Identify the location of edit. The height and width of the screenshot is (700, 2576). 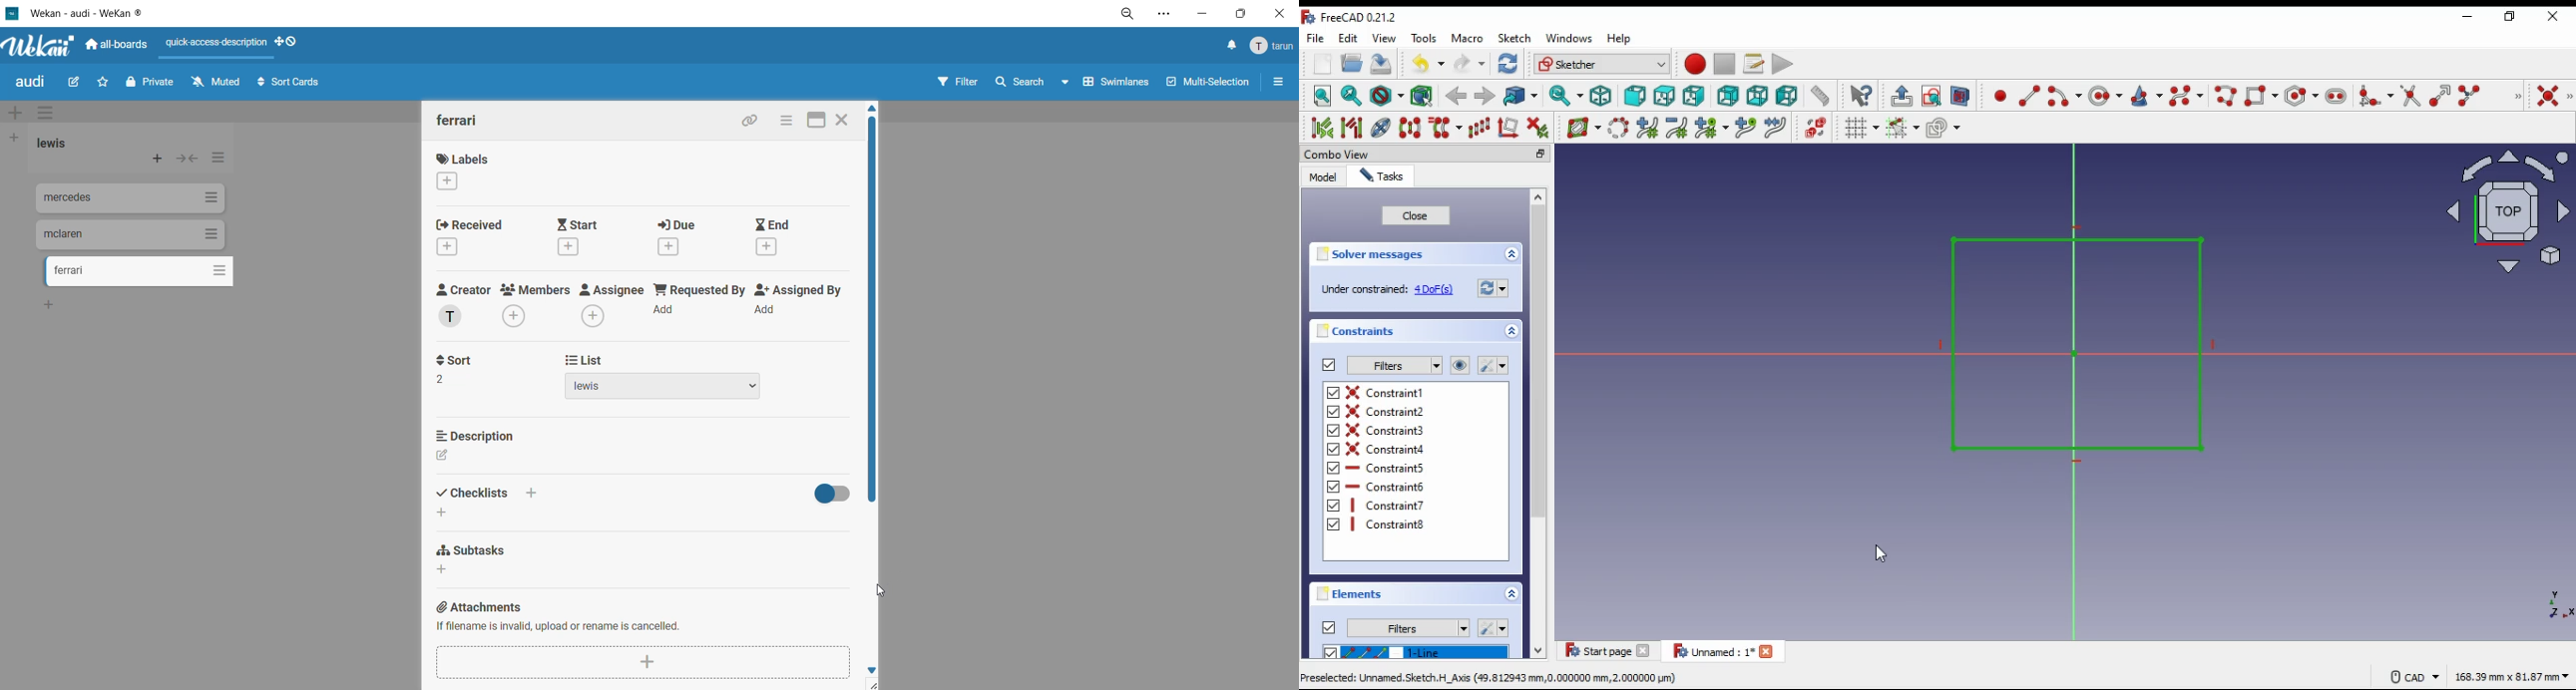
(80, 83).